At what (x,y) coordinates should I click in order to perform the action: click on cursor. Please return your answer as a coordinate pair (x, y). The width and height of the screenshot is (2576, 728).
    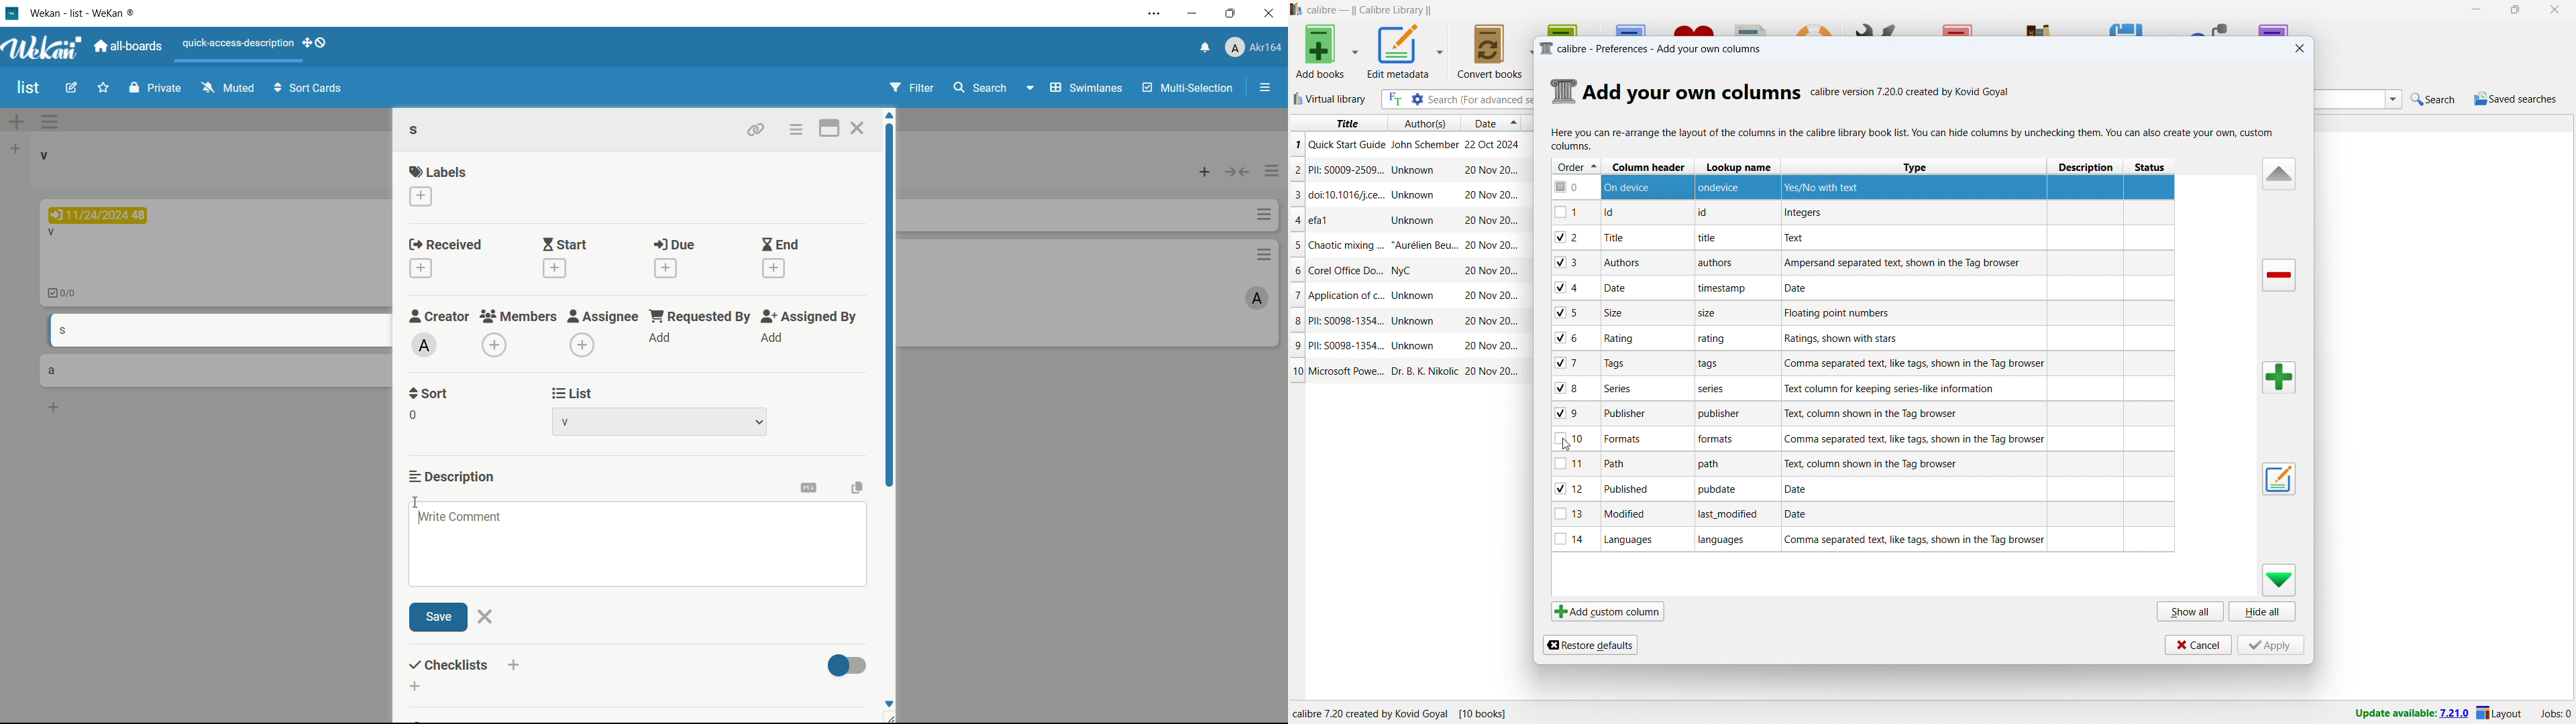
    Looking at the image, I should click on (1565, 448).